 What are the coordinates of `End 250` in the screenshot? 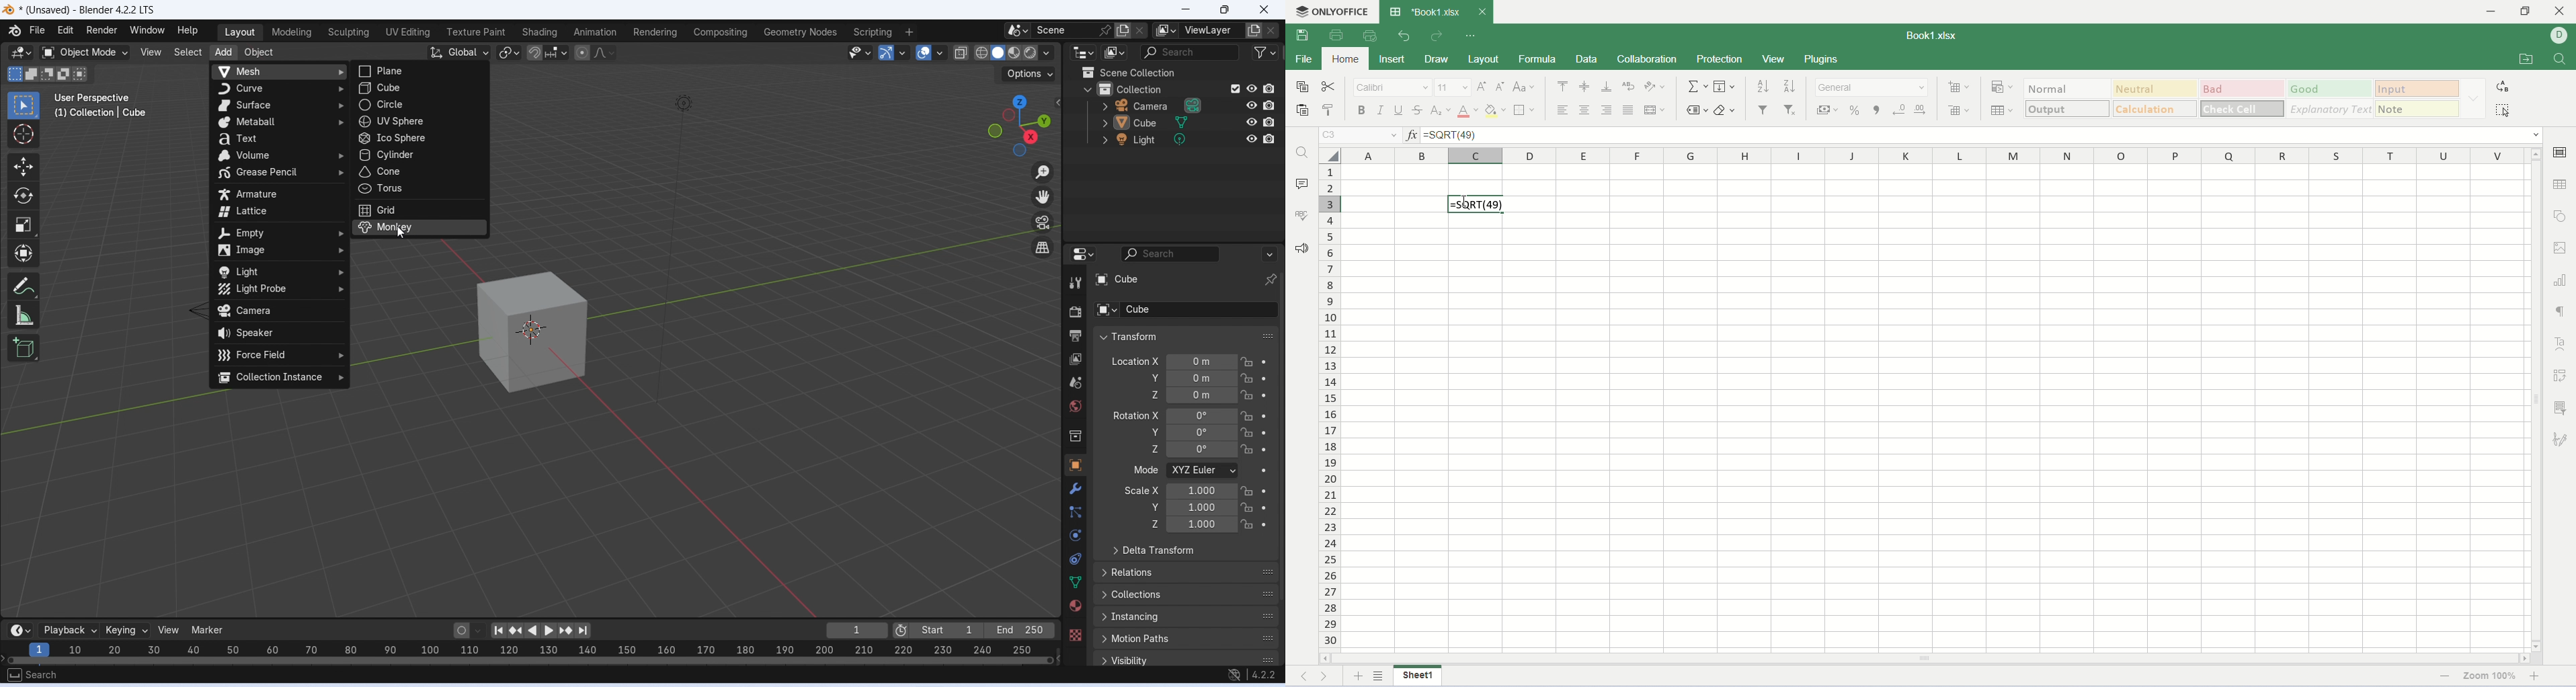 It's located at (1018, 630).